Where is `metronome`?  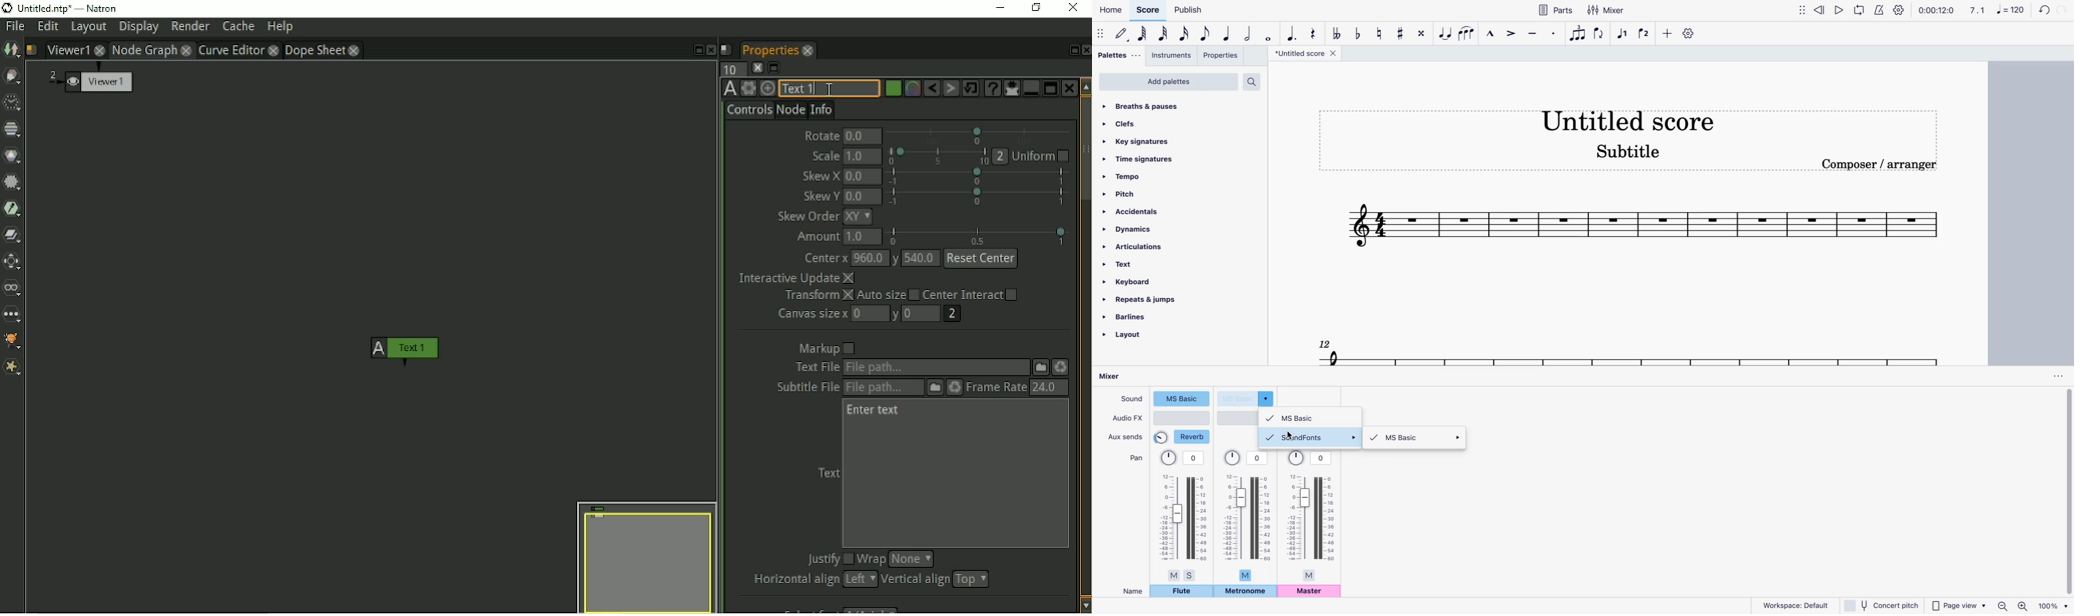 metronome is located at coordinates (1245, 592).